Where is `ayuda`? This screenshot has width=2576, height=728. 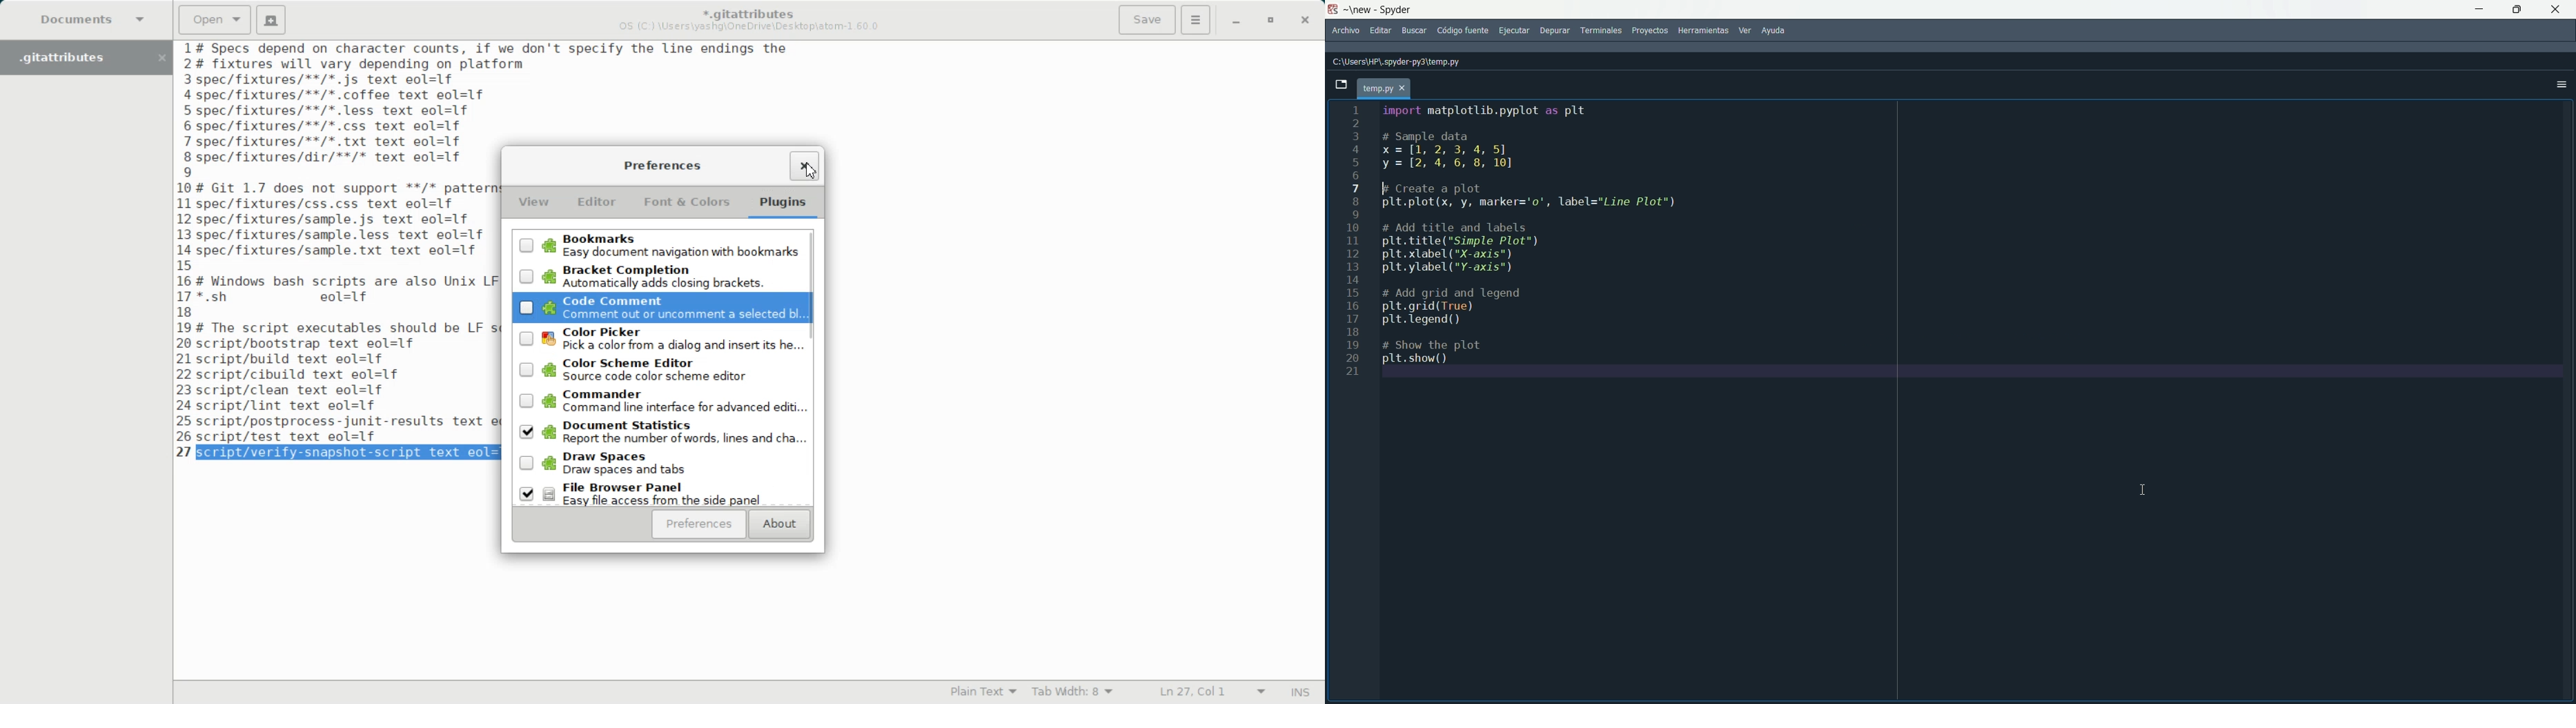
ayuda is located at coordinates (1775, 31).